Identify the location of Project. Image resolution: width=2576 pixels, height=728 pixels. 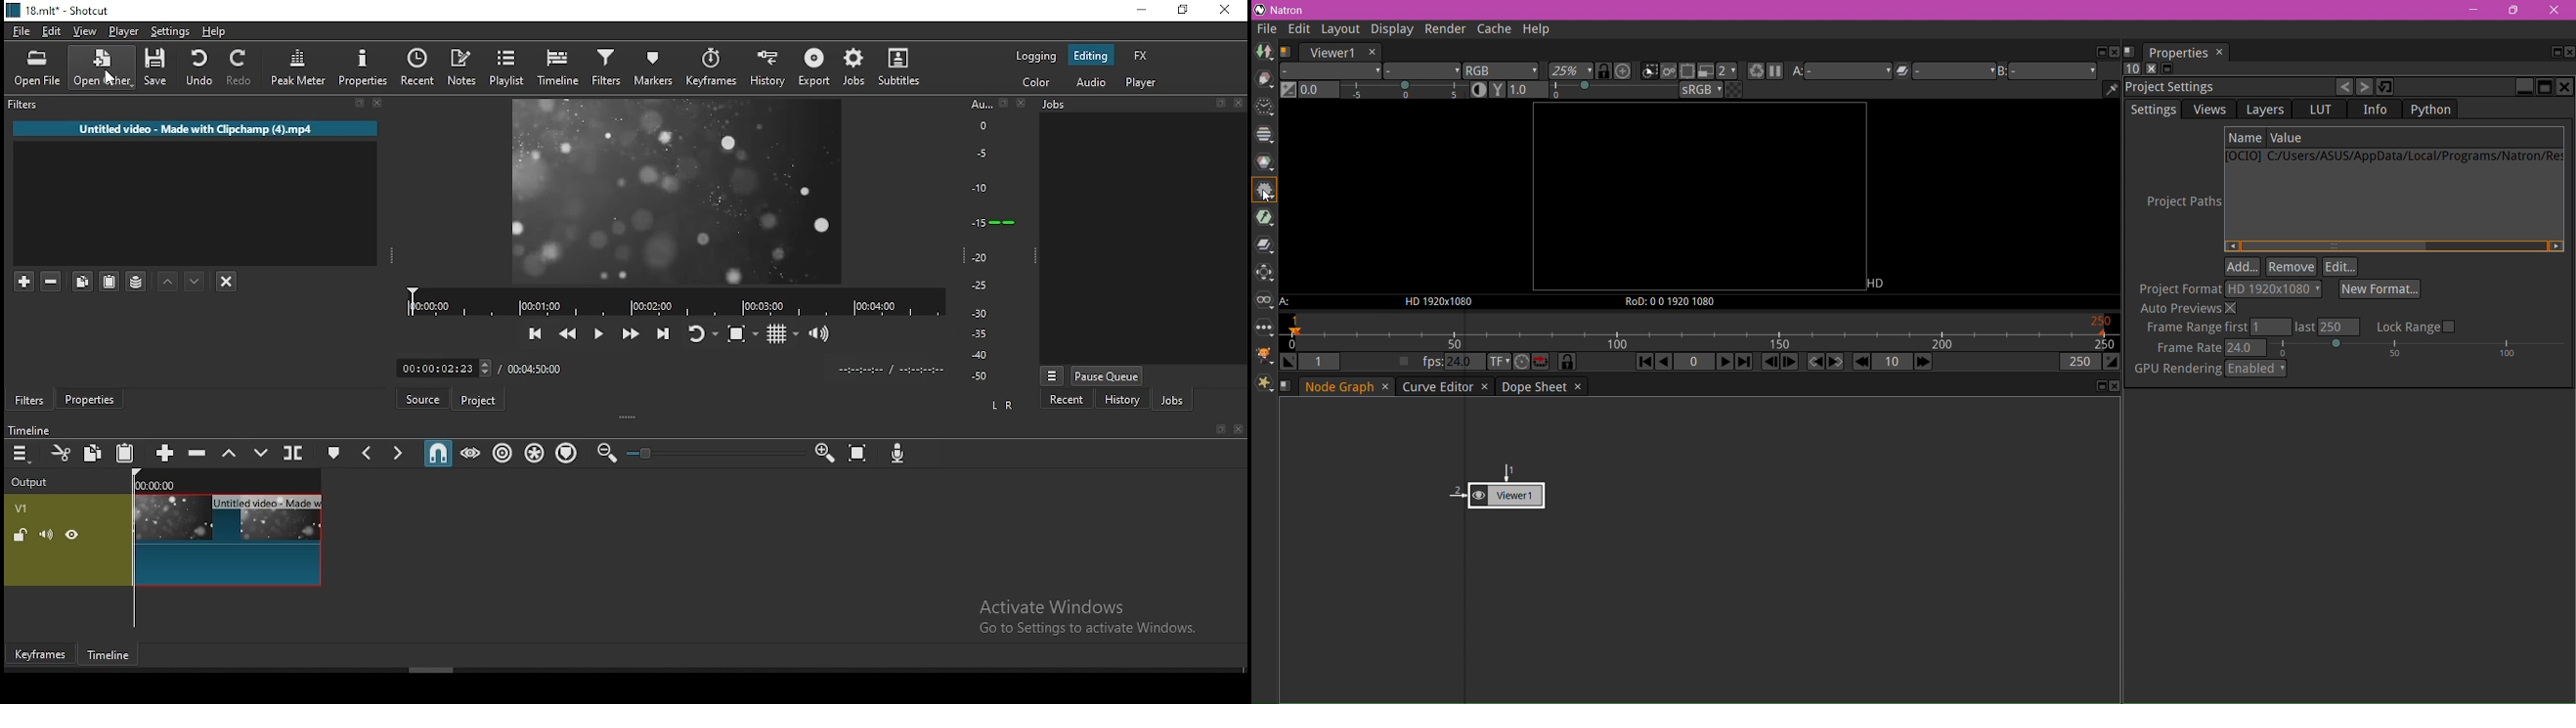
(477, 397).